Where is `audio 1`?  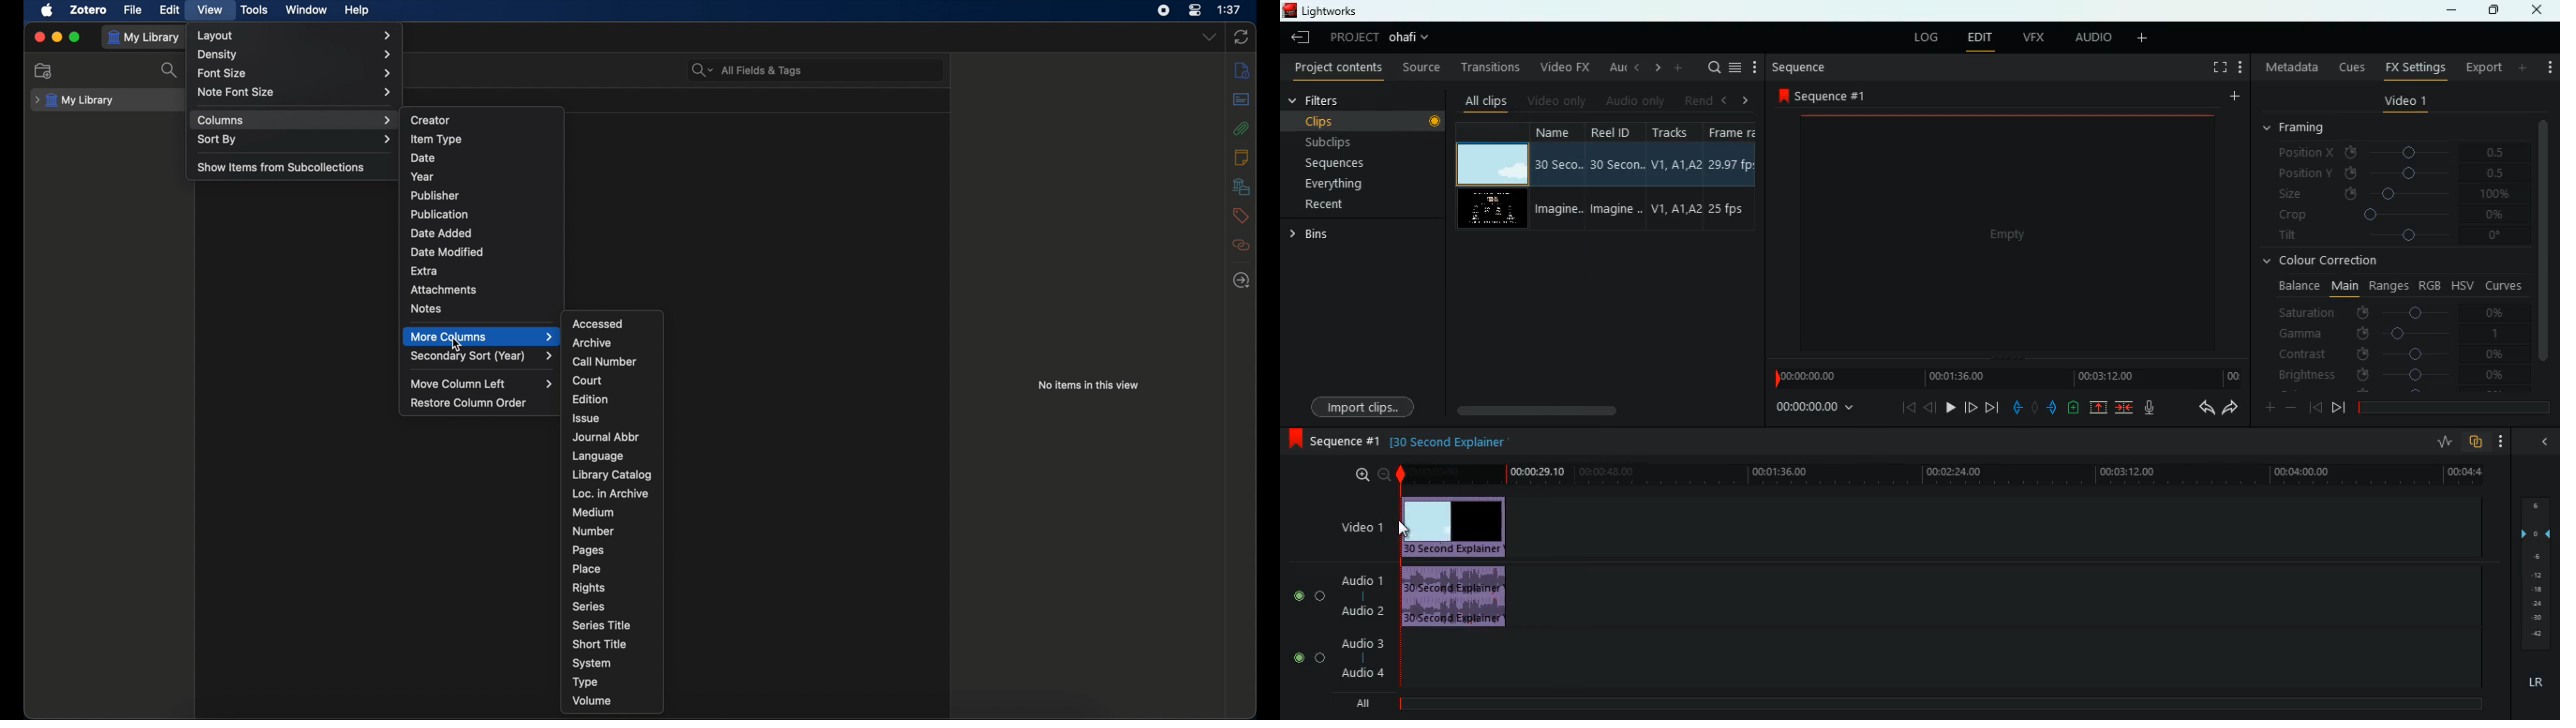
audio 1 is located at coordinates (1364, 580).